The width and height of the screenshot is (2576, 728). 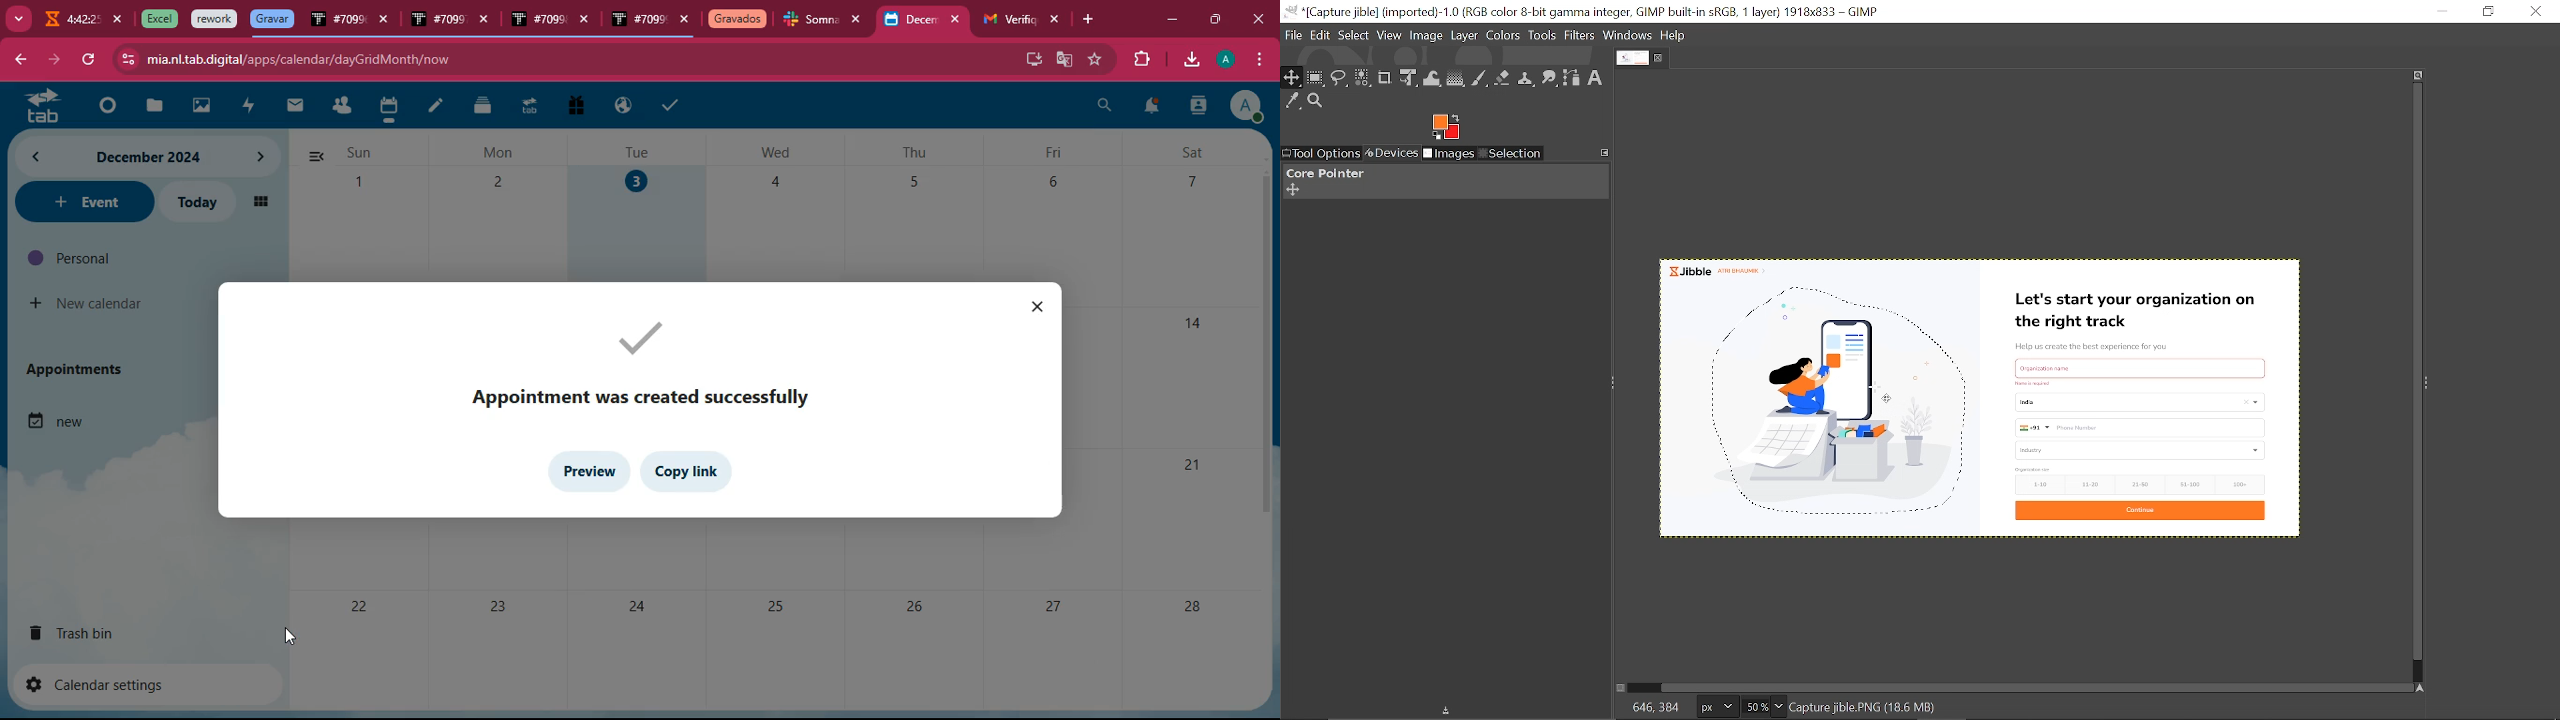 I want to click on url, so click(x=298, y=59).